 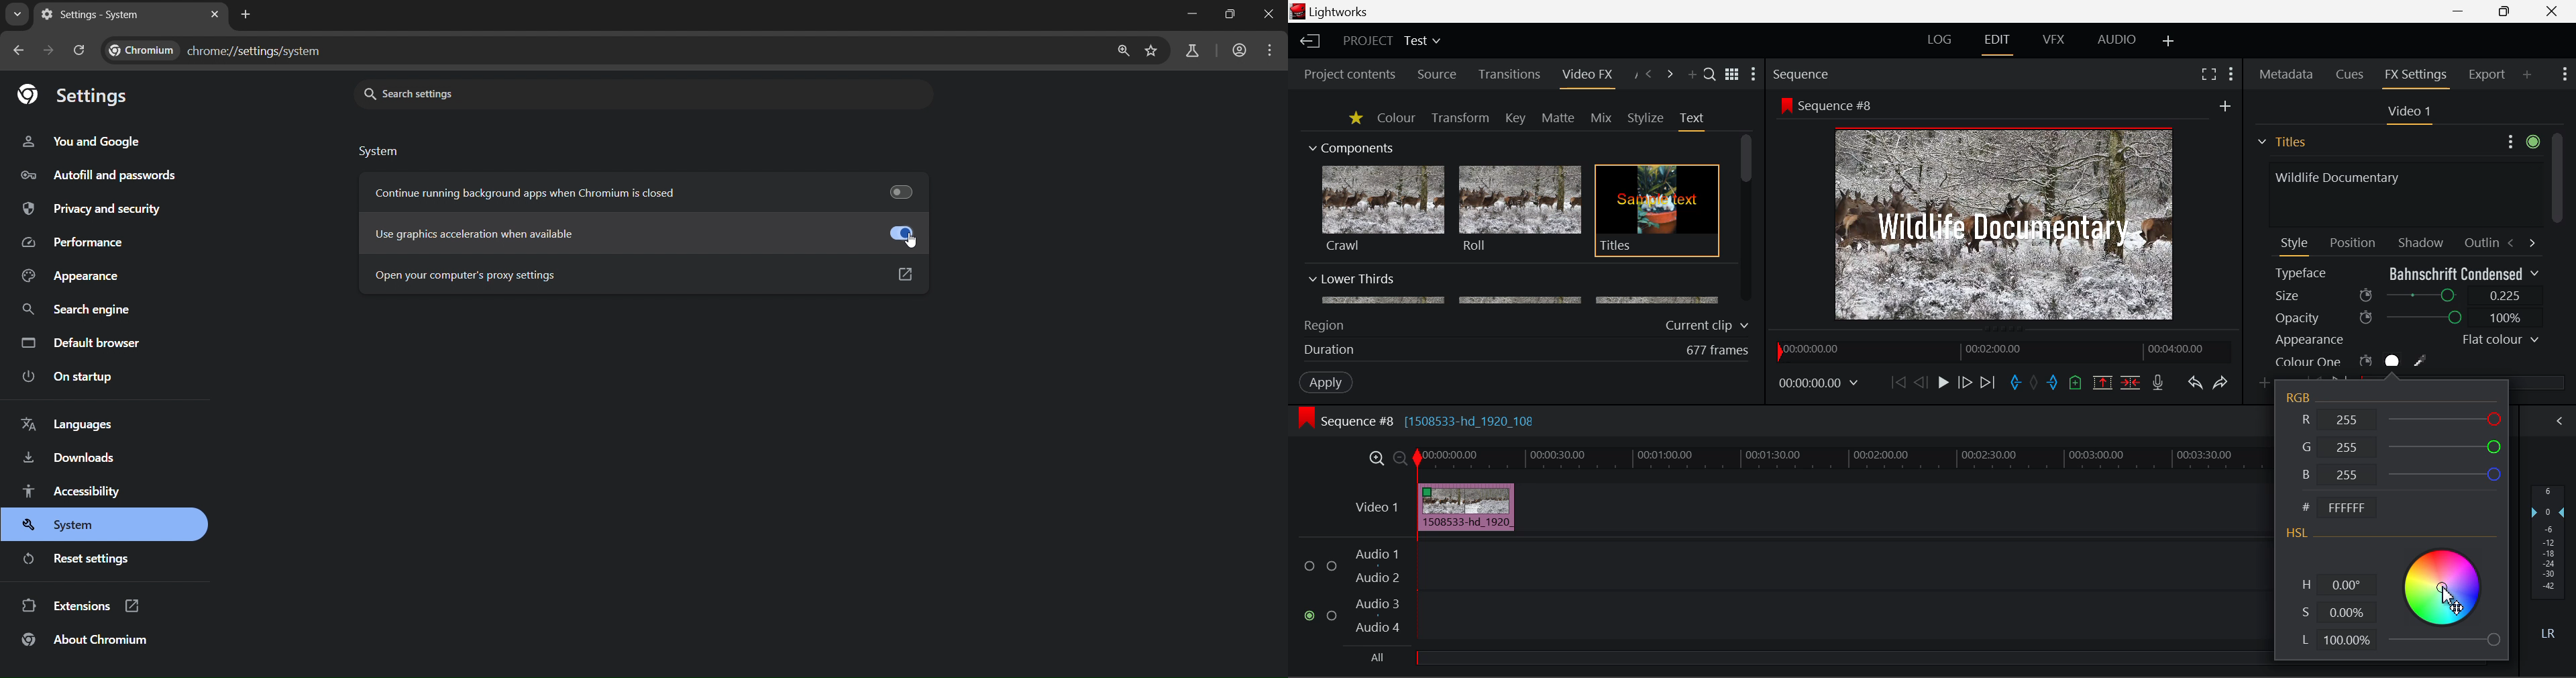 What do you see at coordinates (80, 142) in the screenshot?
I see `you and google` at bounding box center [80, 142].